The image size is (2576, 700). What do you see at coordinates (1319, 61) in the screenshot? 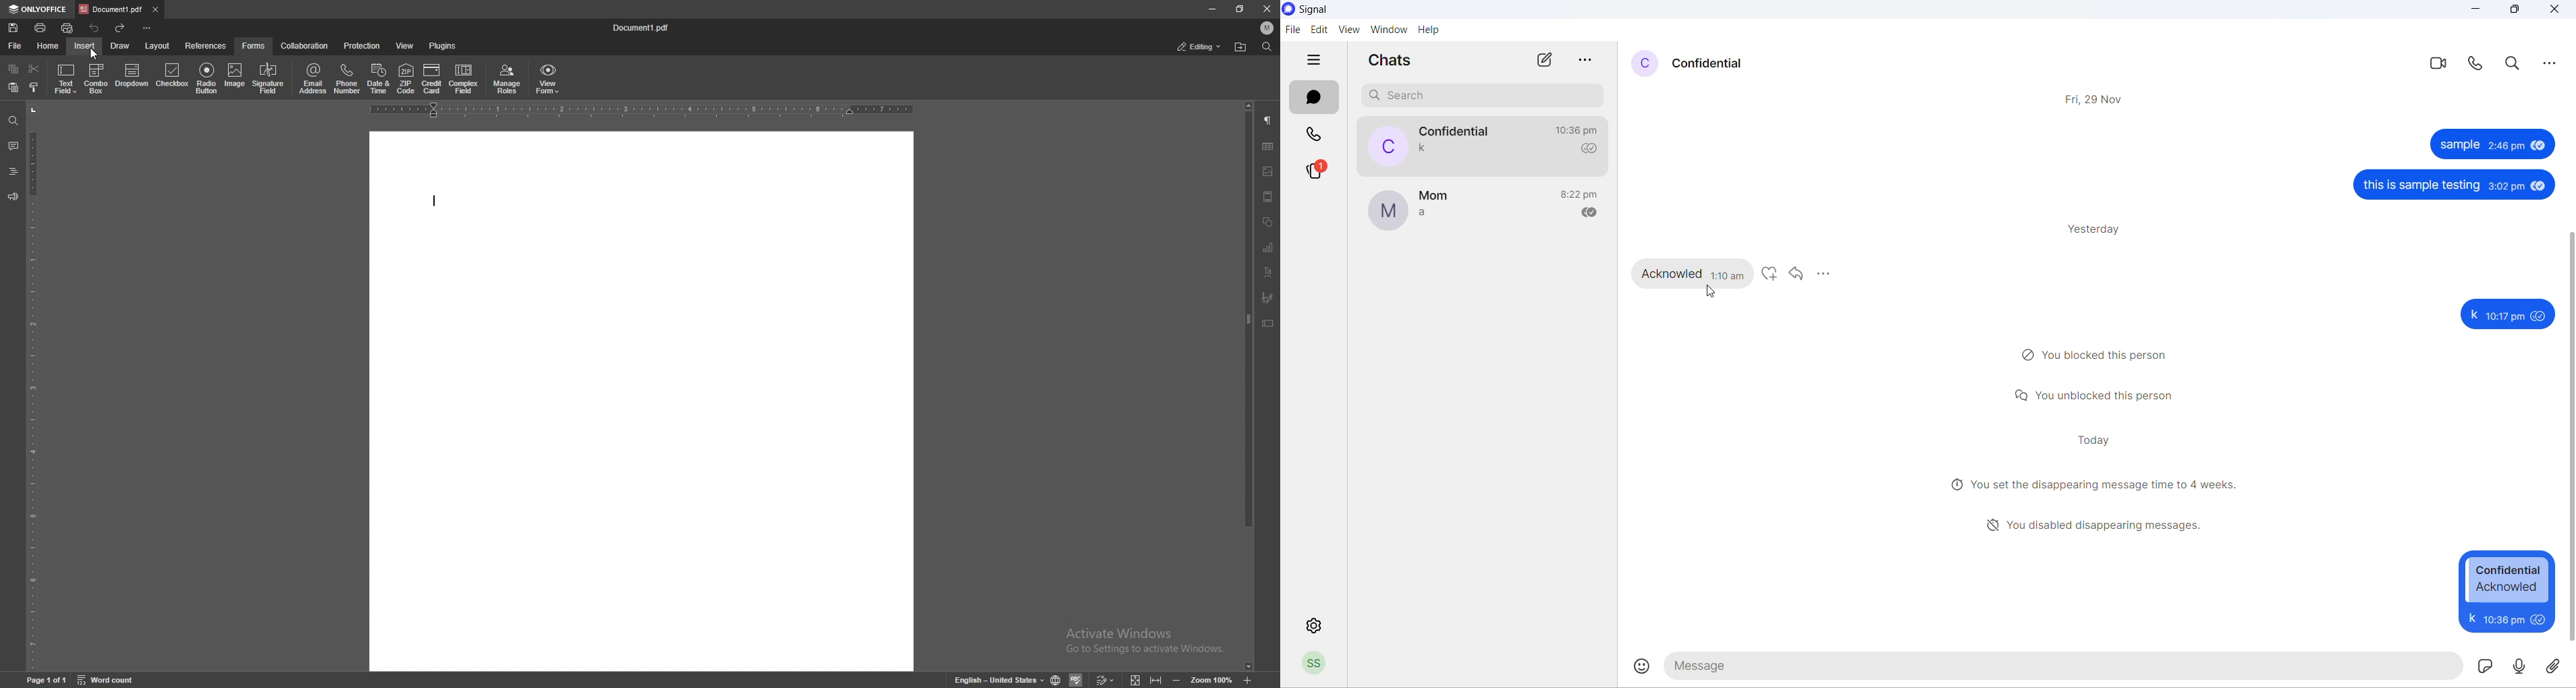
I see `hide tabs` at bounding box center [1319, 61].